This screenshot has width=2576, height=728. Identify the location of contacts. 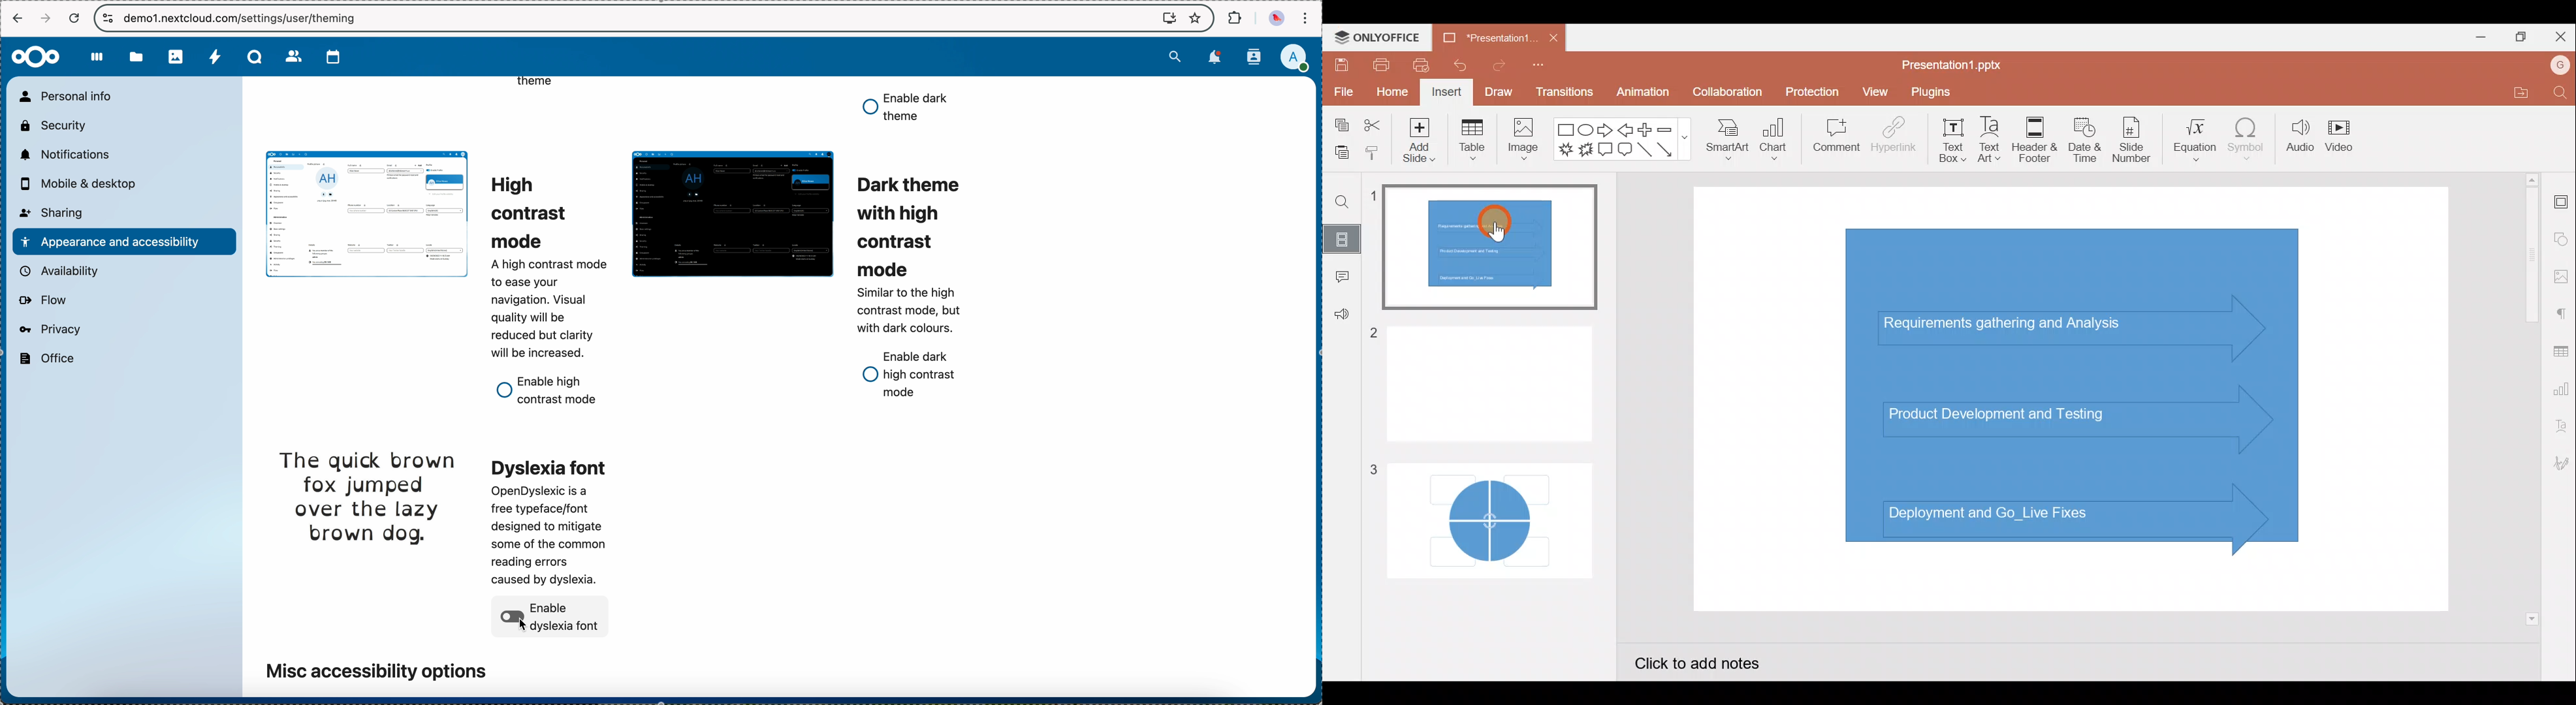
(1253, 56).